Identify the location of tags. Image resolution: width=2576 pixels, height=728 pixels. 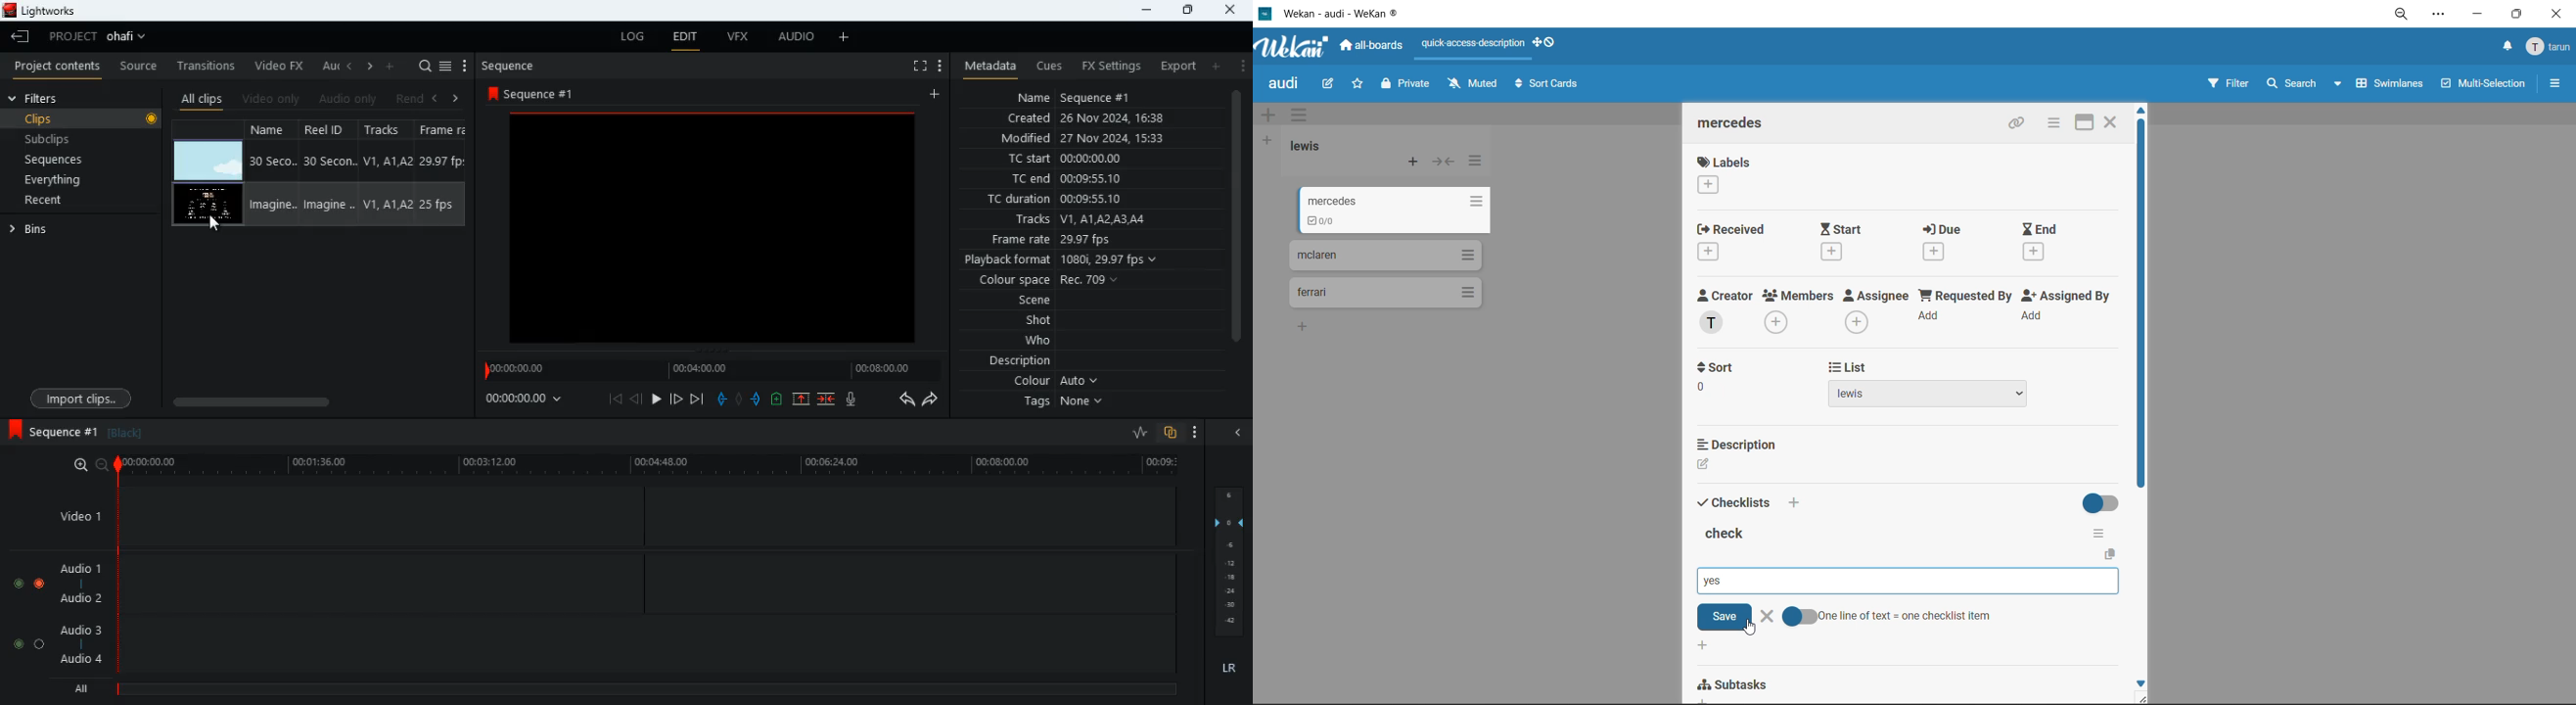
(1060, 407).